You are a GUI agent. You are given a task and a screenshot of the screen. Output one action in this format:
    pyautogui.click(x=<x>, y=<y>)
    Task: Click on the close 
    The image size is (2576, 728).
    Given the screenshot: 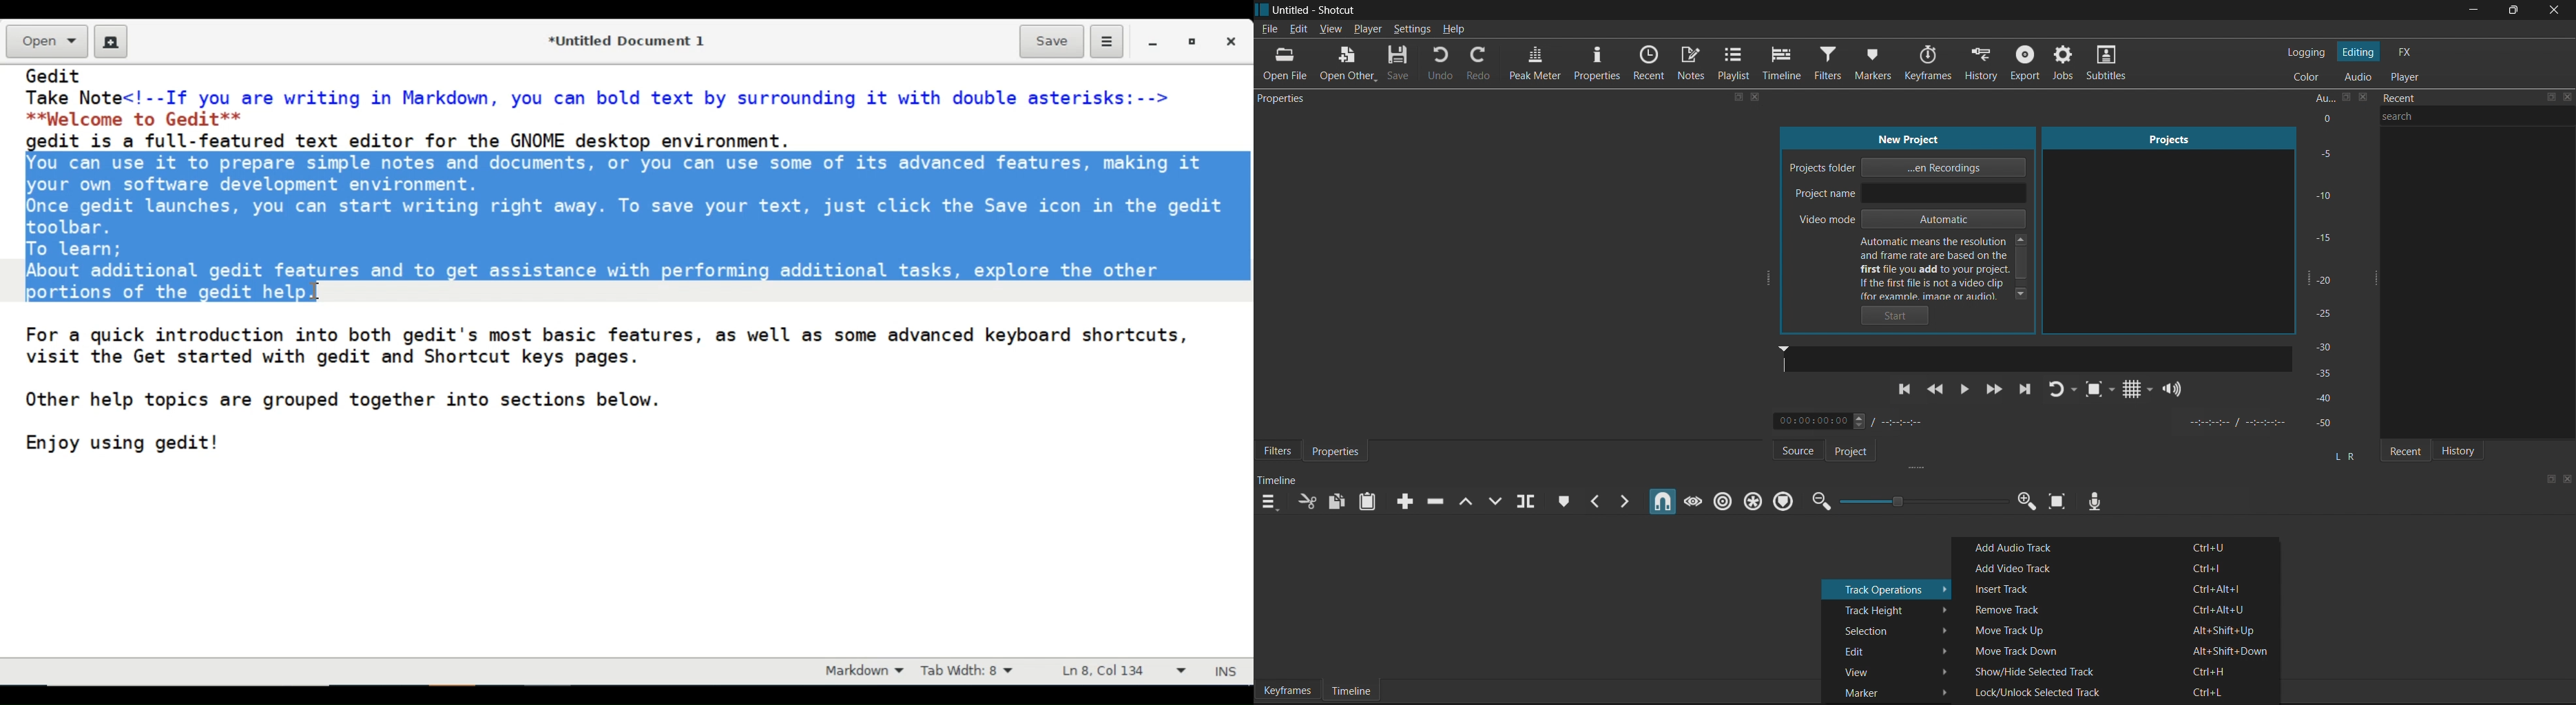 What is the action you would take?
    pyautogui.click(x=1756, y=98)
    